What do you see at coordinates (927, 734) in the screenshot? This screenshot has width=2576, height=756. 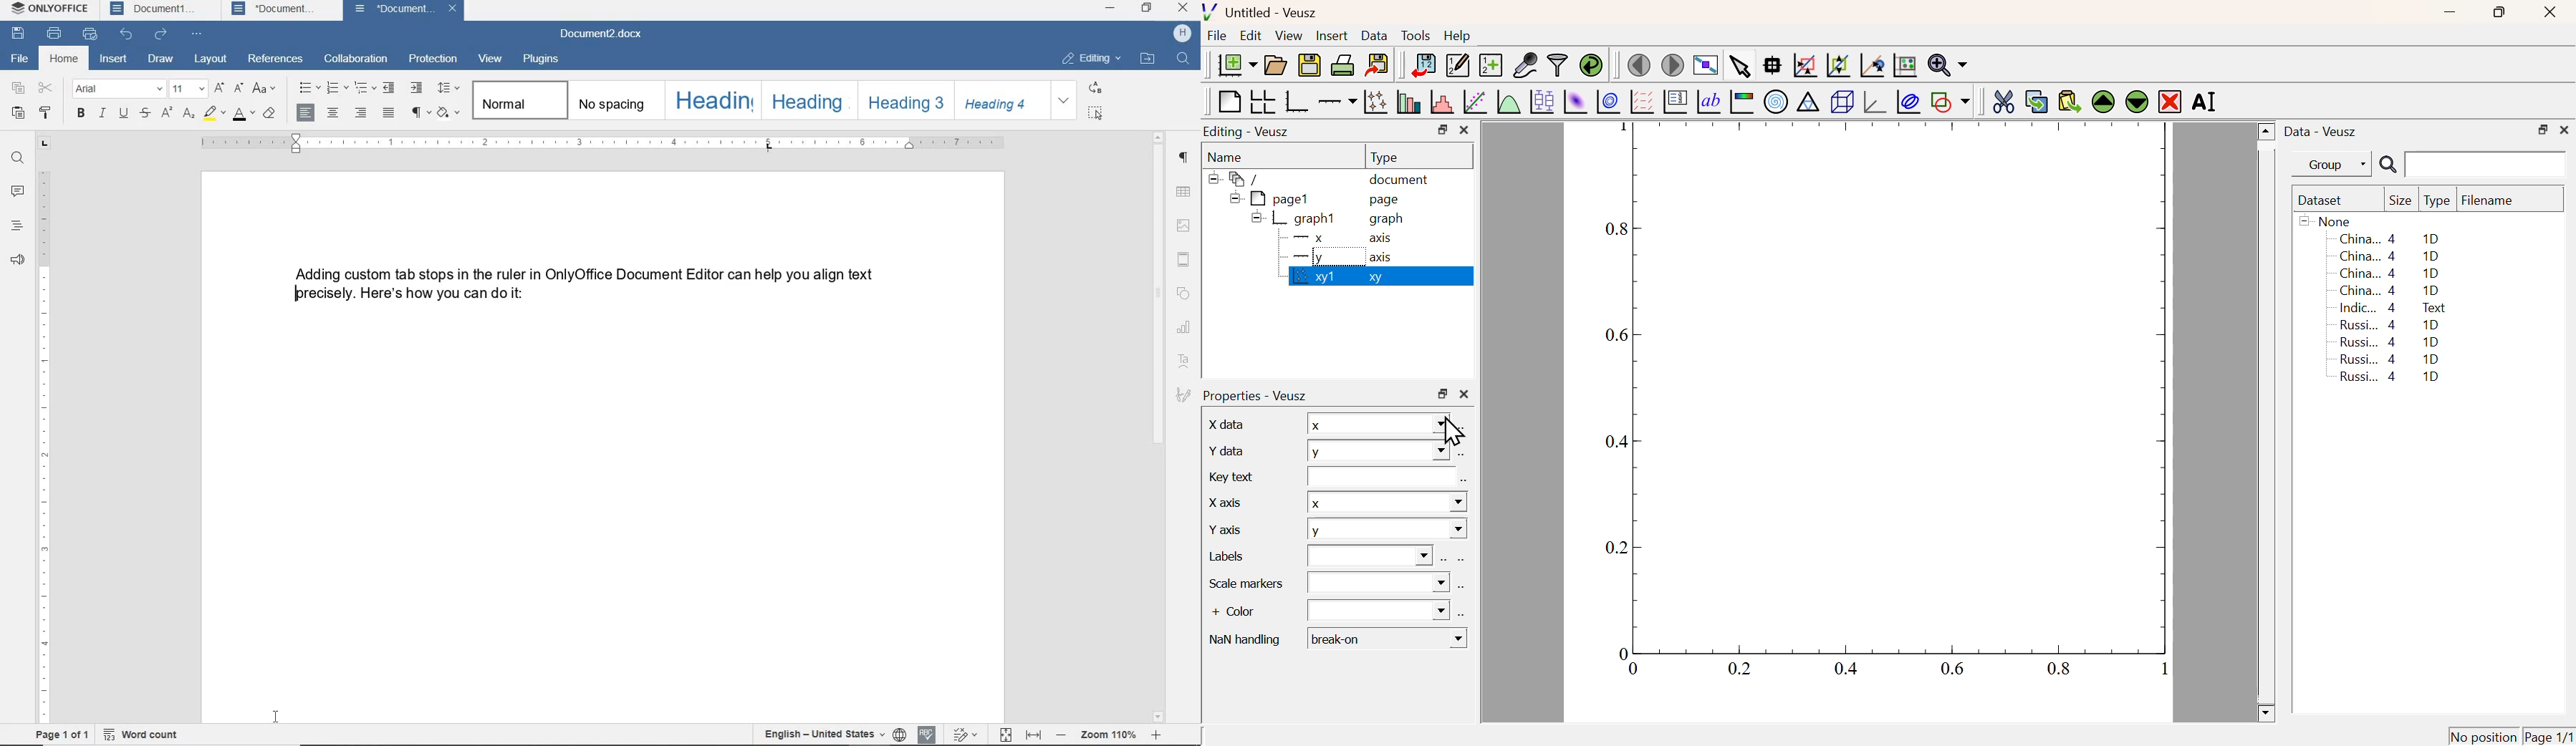 I see `spell checking` at bounding box center [927, 734].